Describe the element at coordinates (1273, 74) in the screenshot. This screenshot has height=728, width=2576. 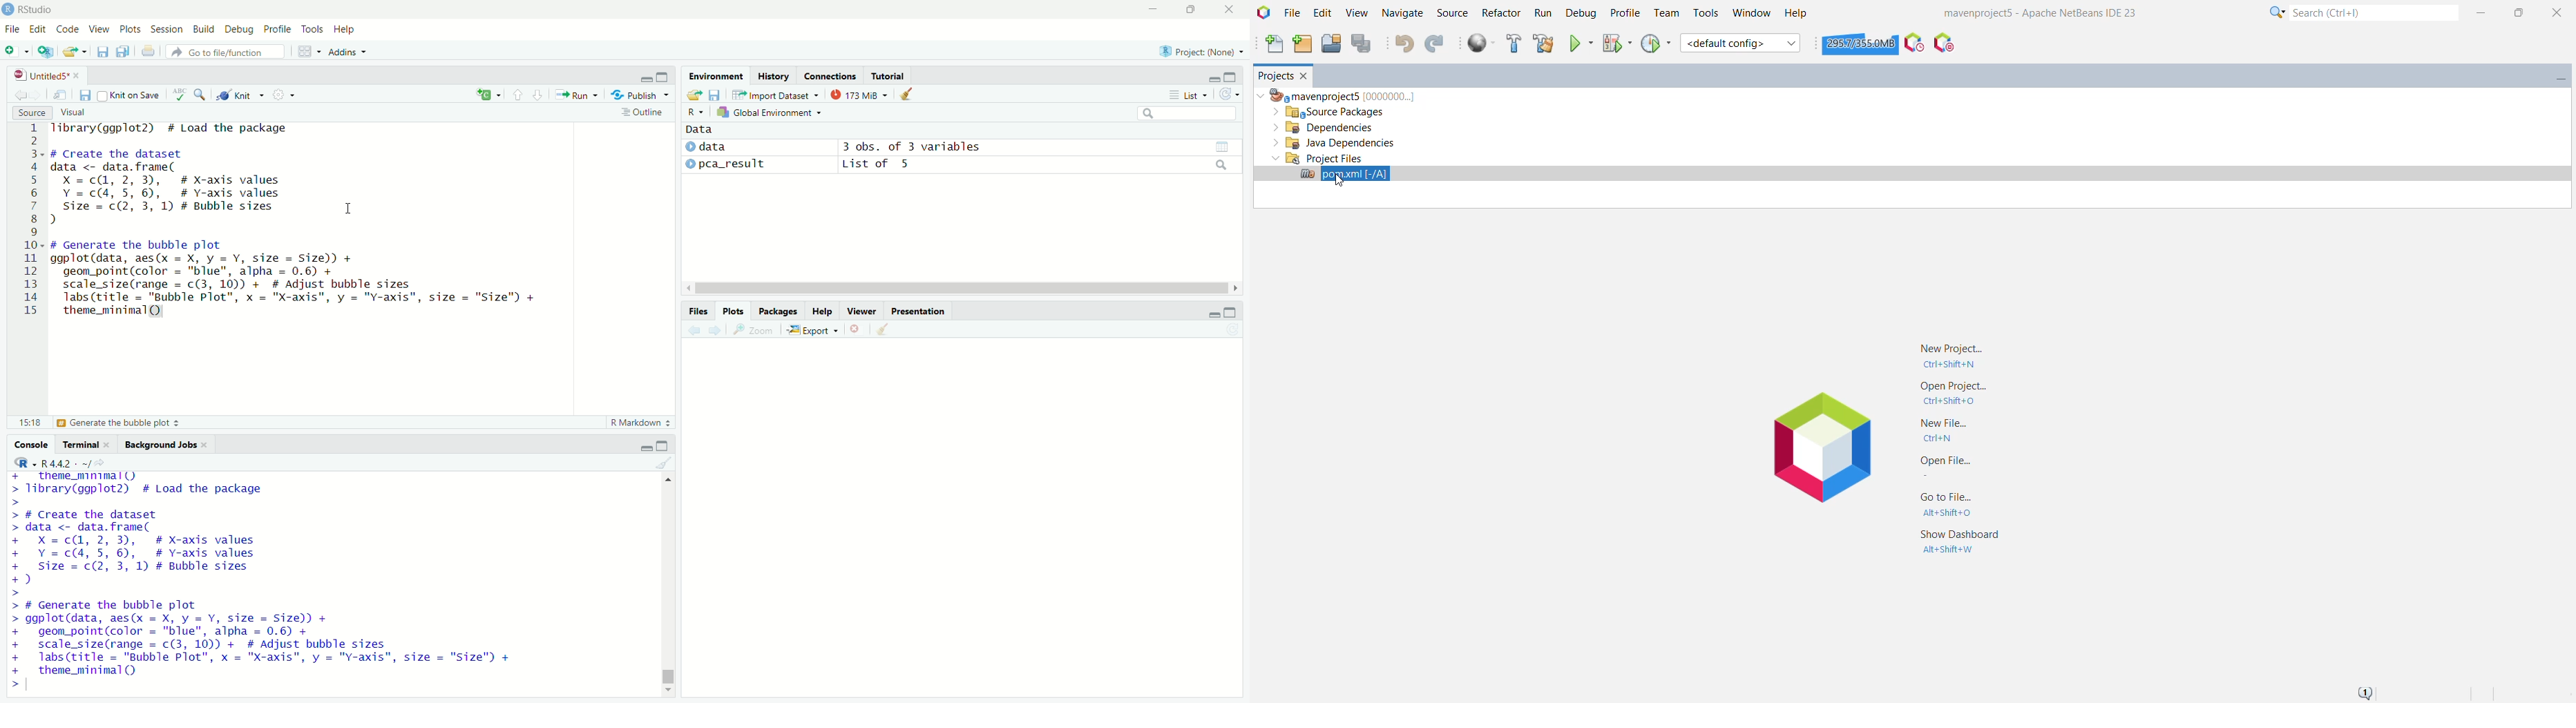
I see `Projects Window` at that location.